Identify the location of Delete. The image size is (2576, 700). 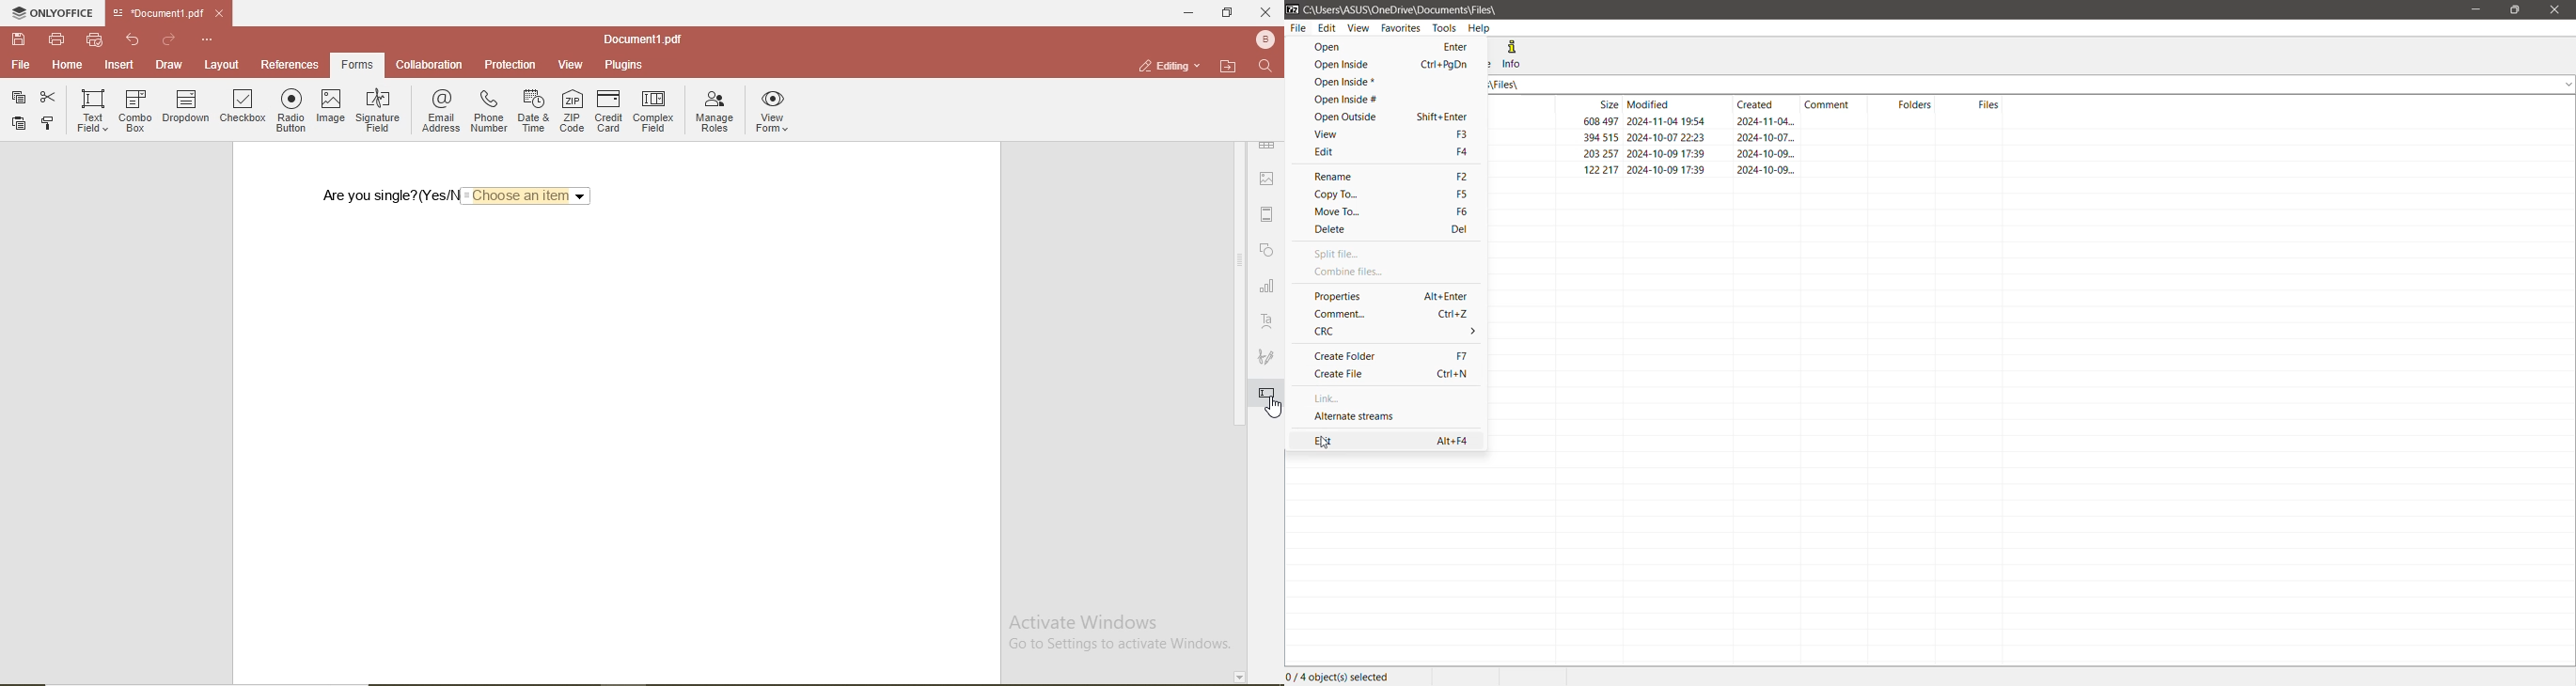
(1389, 229).